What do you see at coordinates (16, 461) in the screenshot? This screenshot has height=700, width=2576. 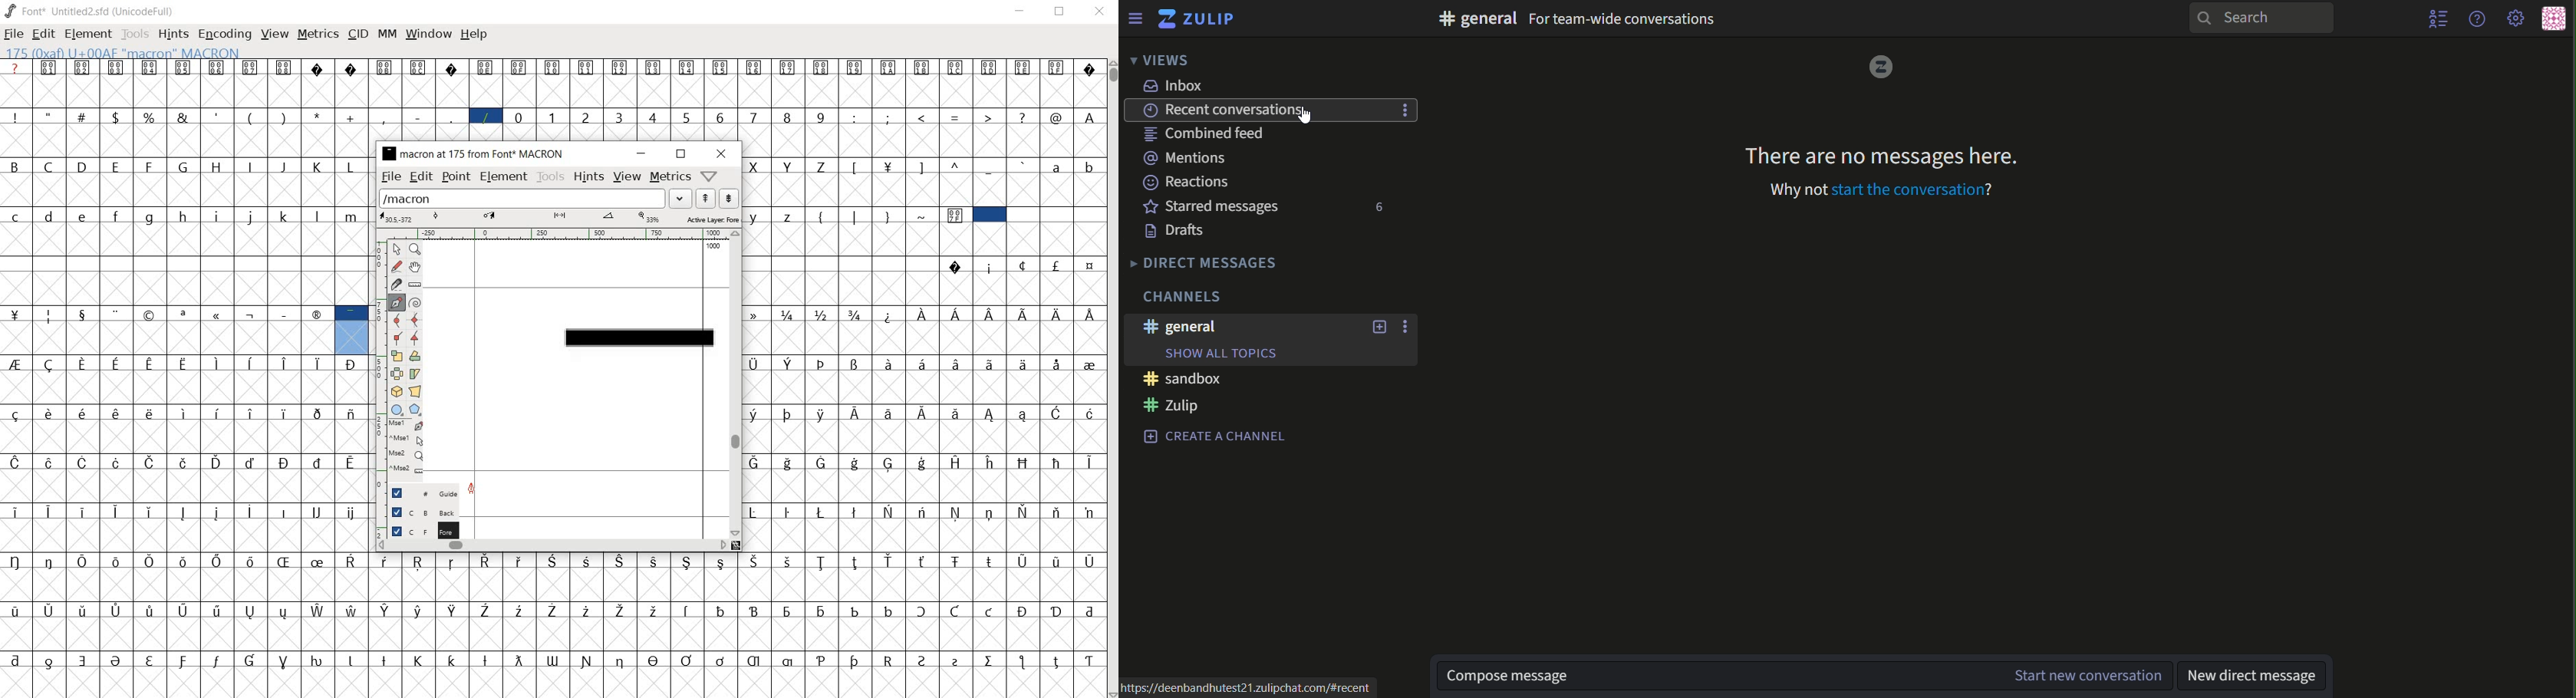 I see `Symbol` at bounding box center [16, 461].